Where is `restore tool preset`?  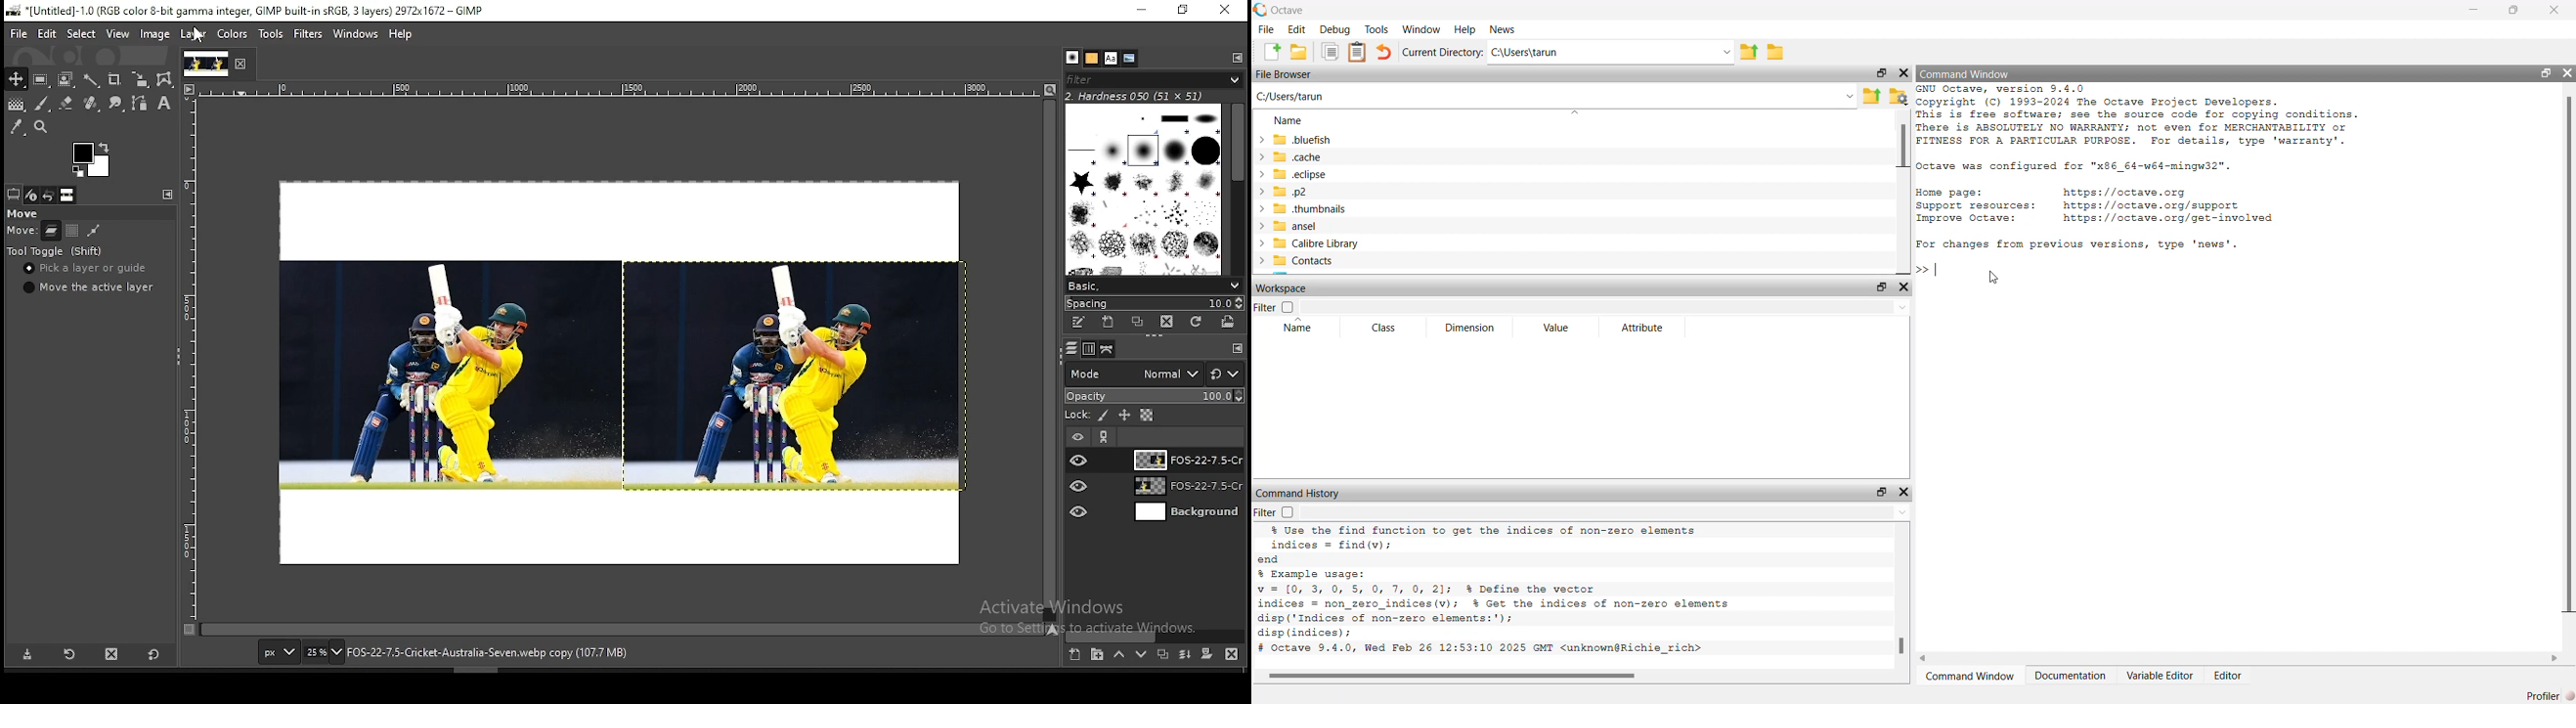
restore tool preset is located at coordinates (68, 655).